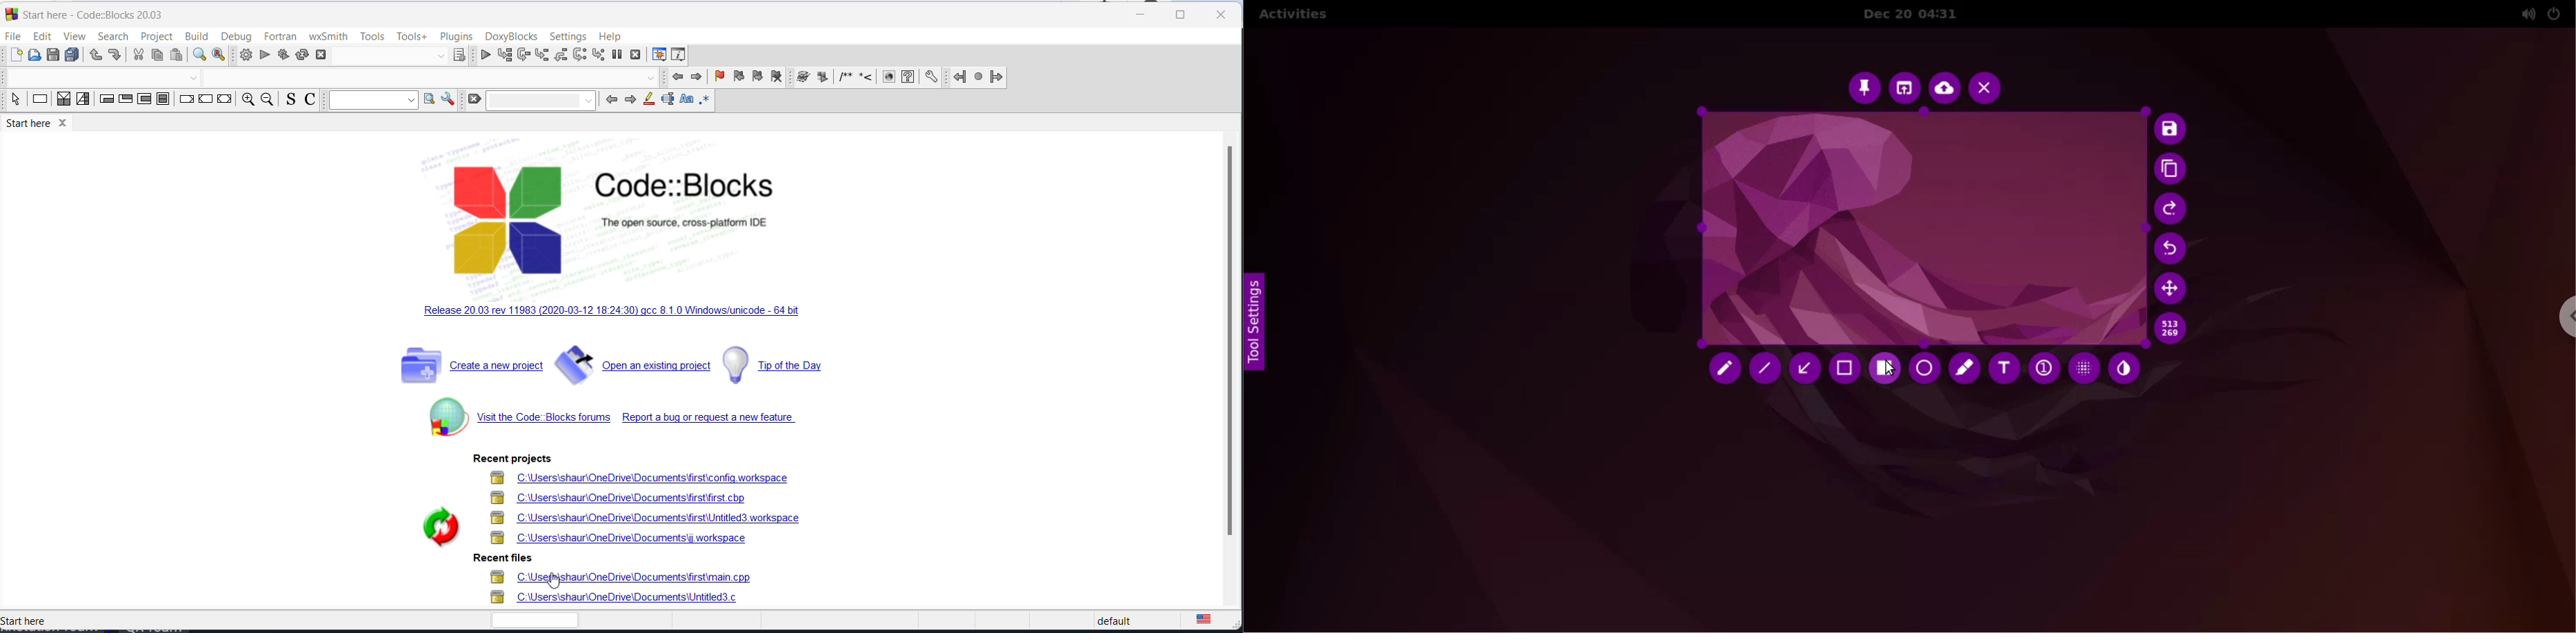 This screenshot has height=644, width=2576. Describe the element at coordinates (704, 101) in the screenshot. I see `regex` at that location.